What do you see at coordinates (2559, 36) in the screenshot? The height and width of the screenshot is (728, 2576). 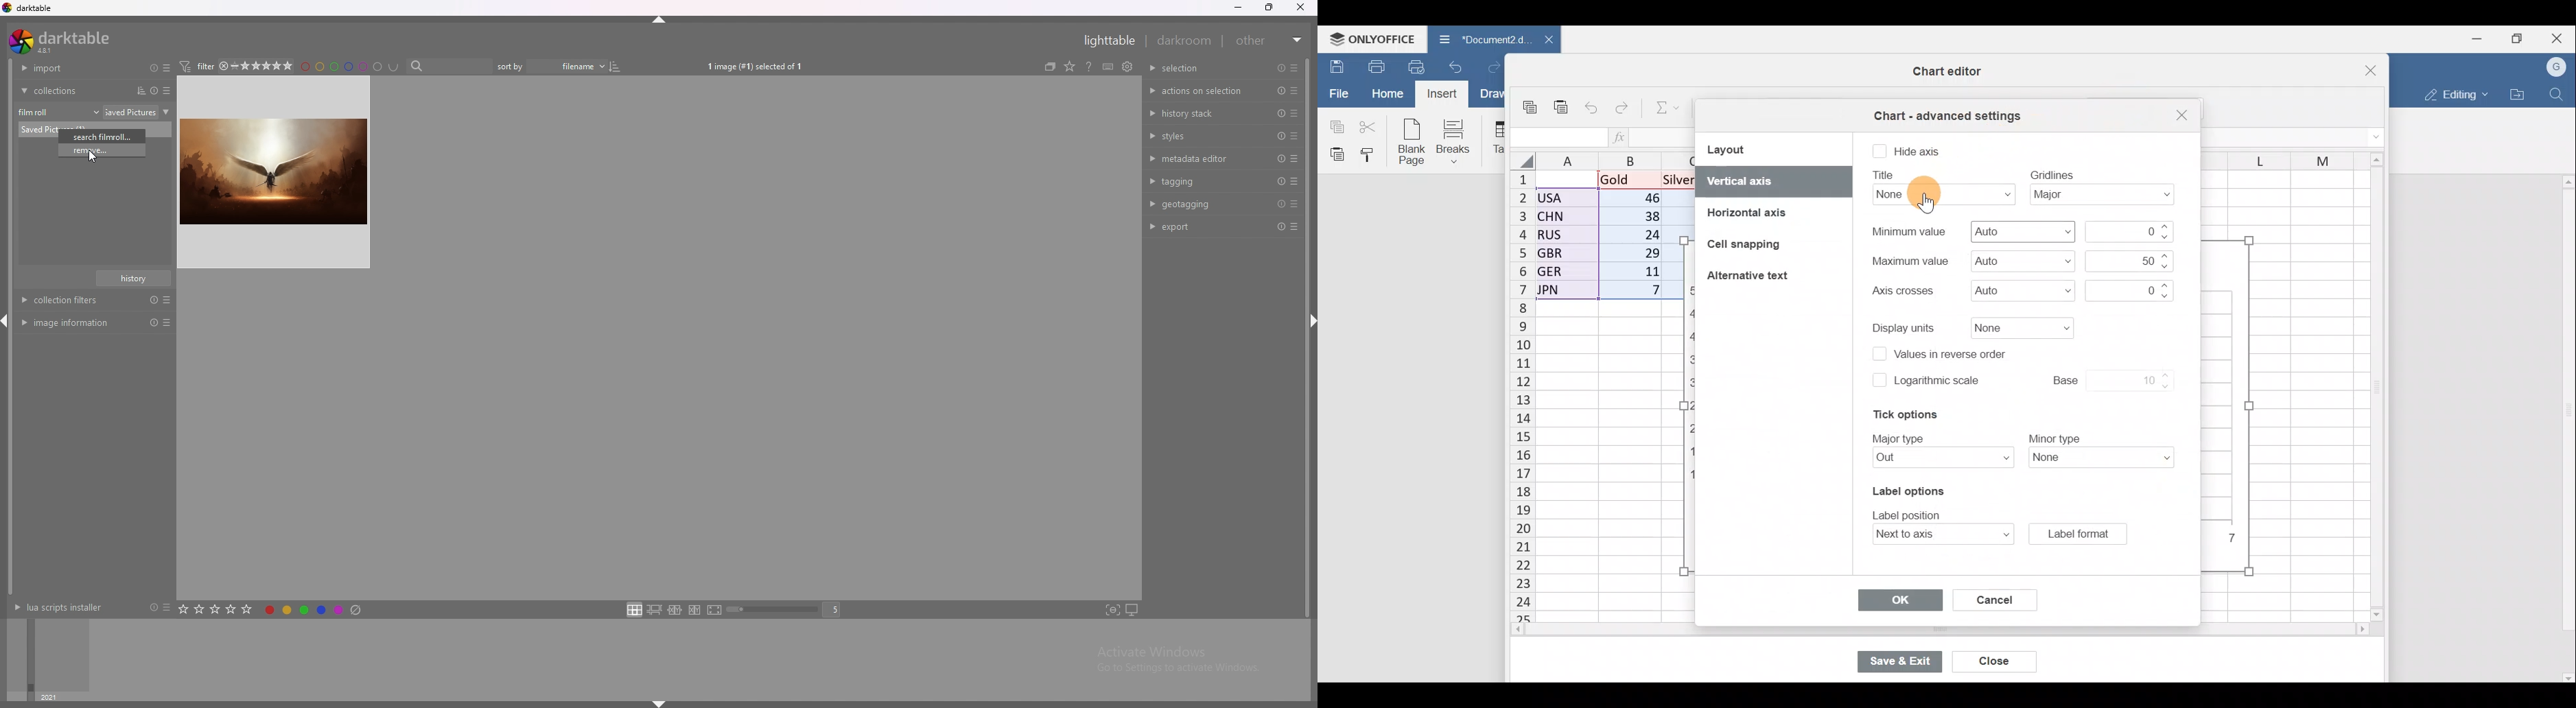 I see `Close` at bounding box center [2559, 36].